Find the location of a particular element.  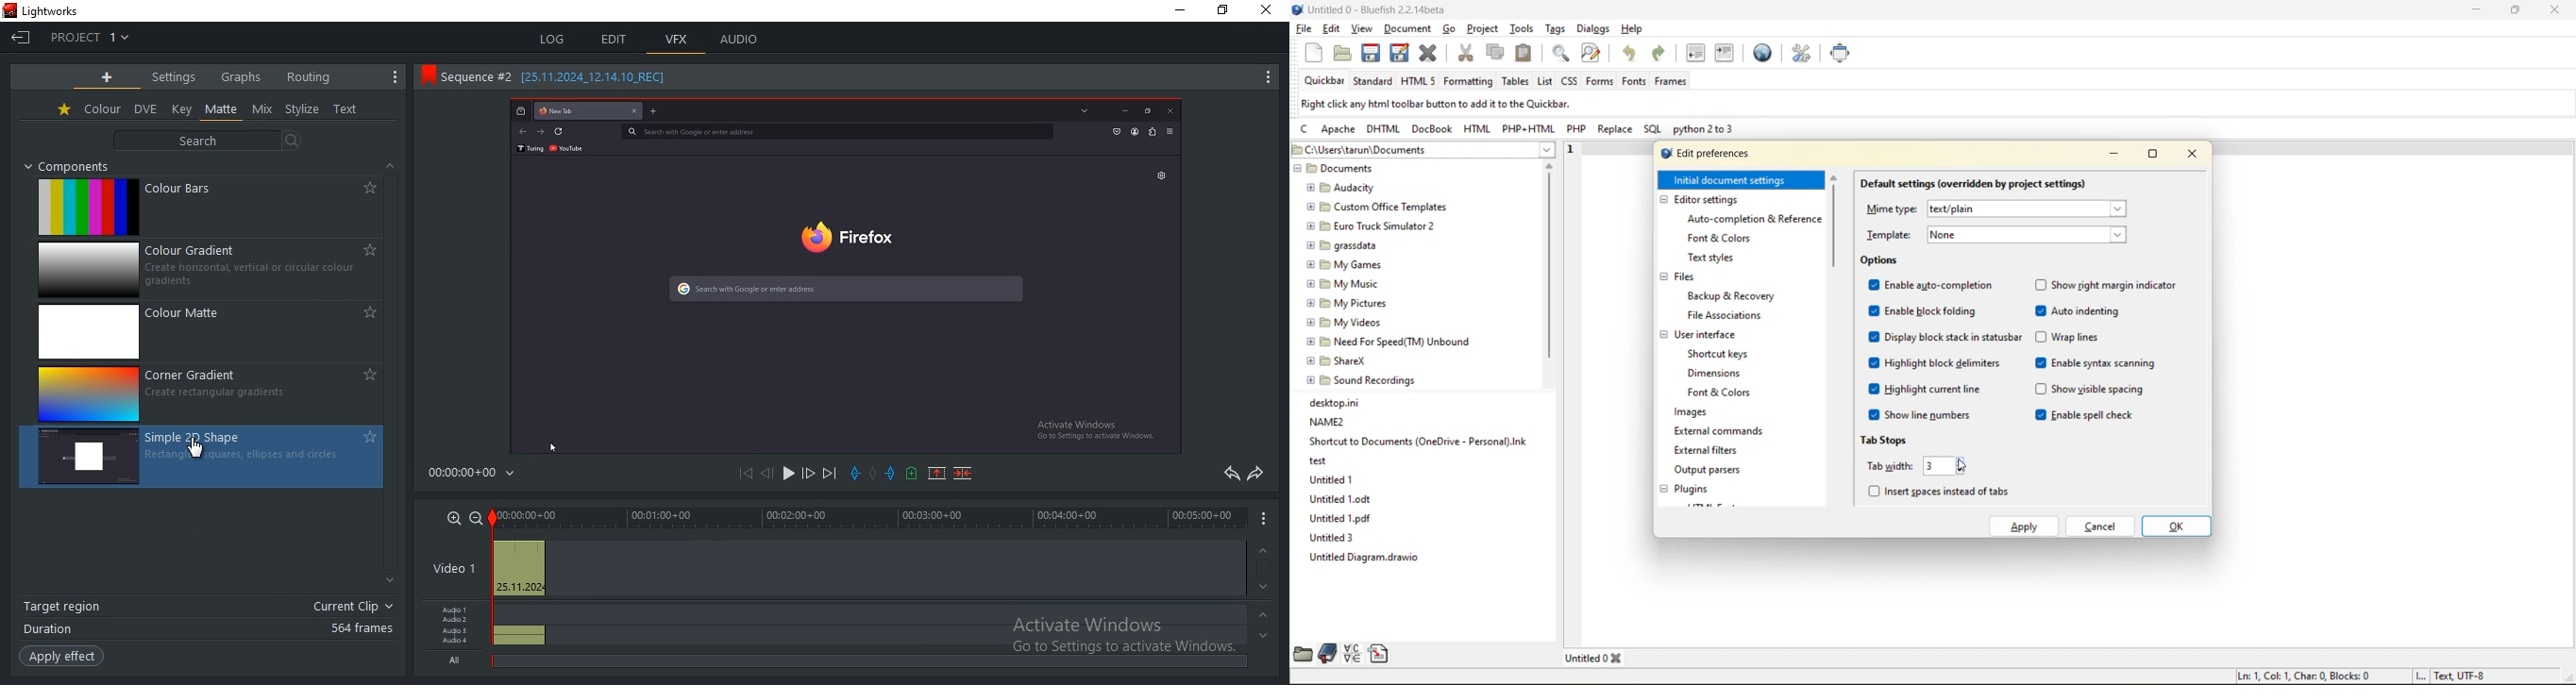

options is located at coordinates (1268, 518).